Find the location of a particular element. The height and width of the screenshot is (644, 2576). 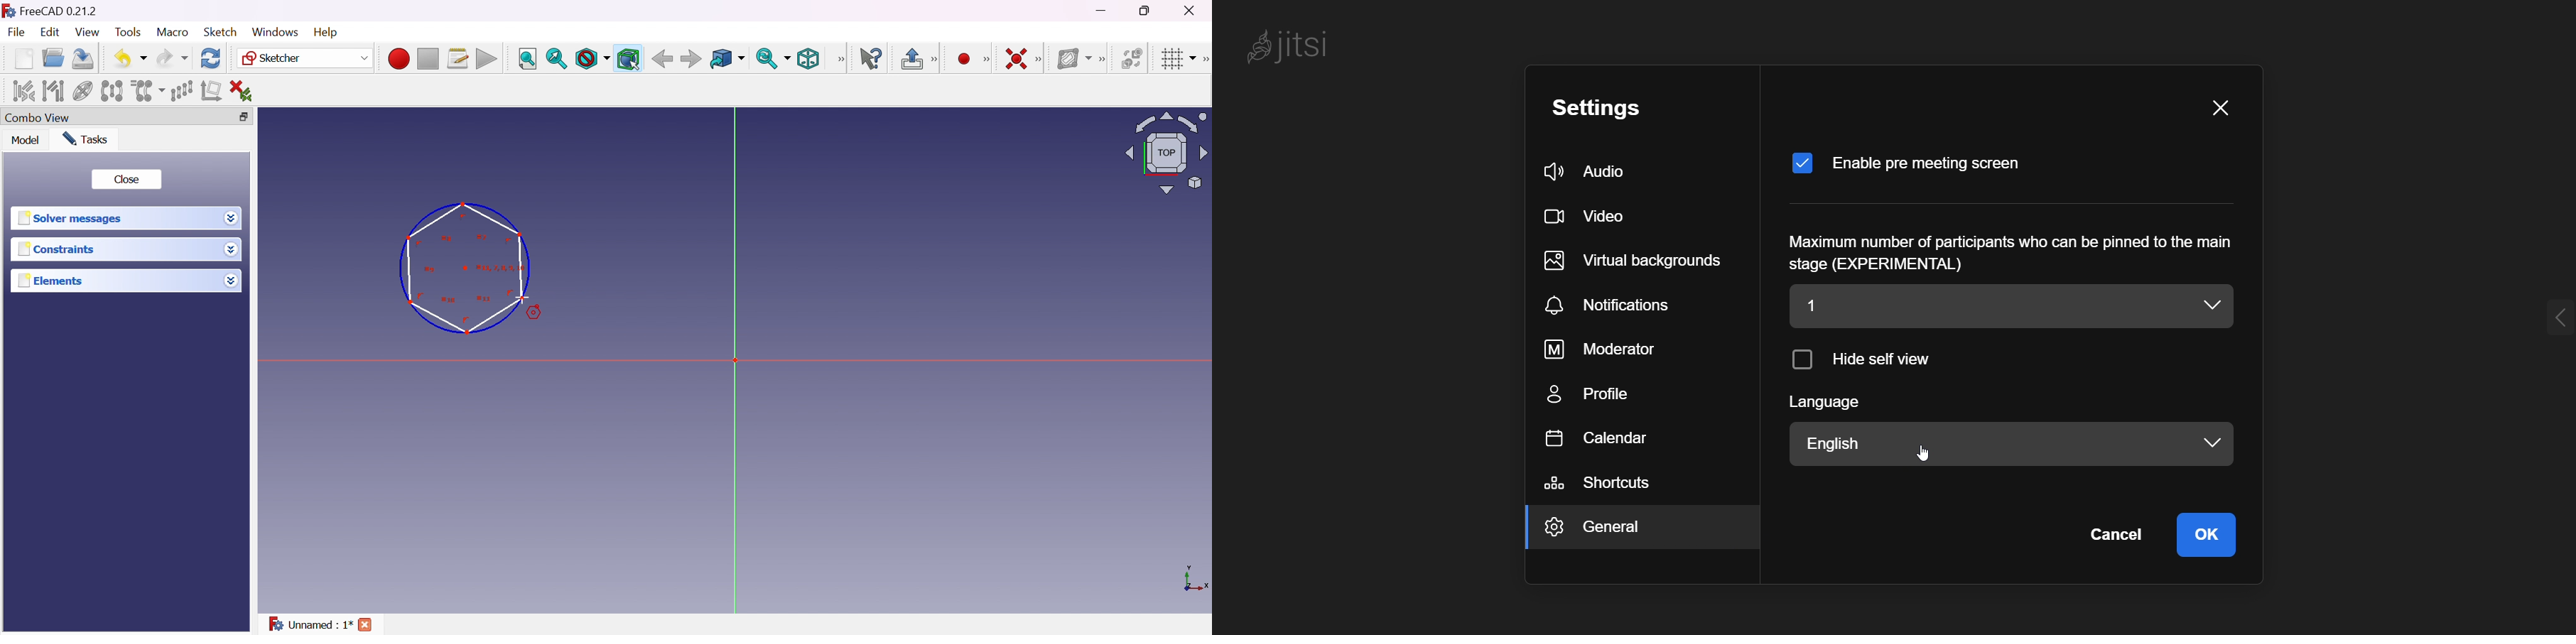

shortcuts is located at coordinates (1606, 484).